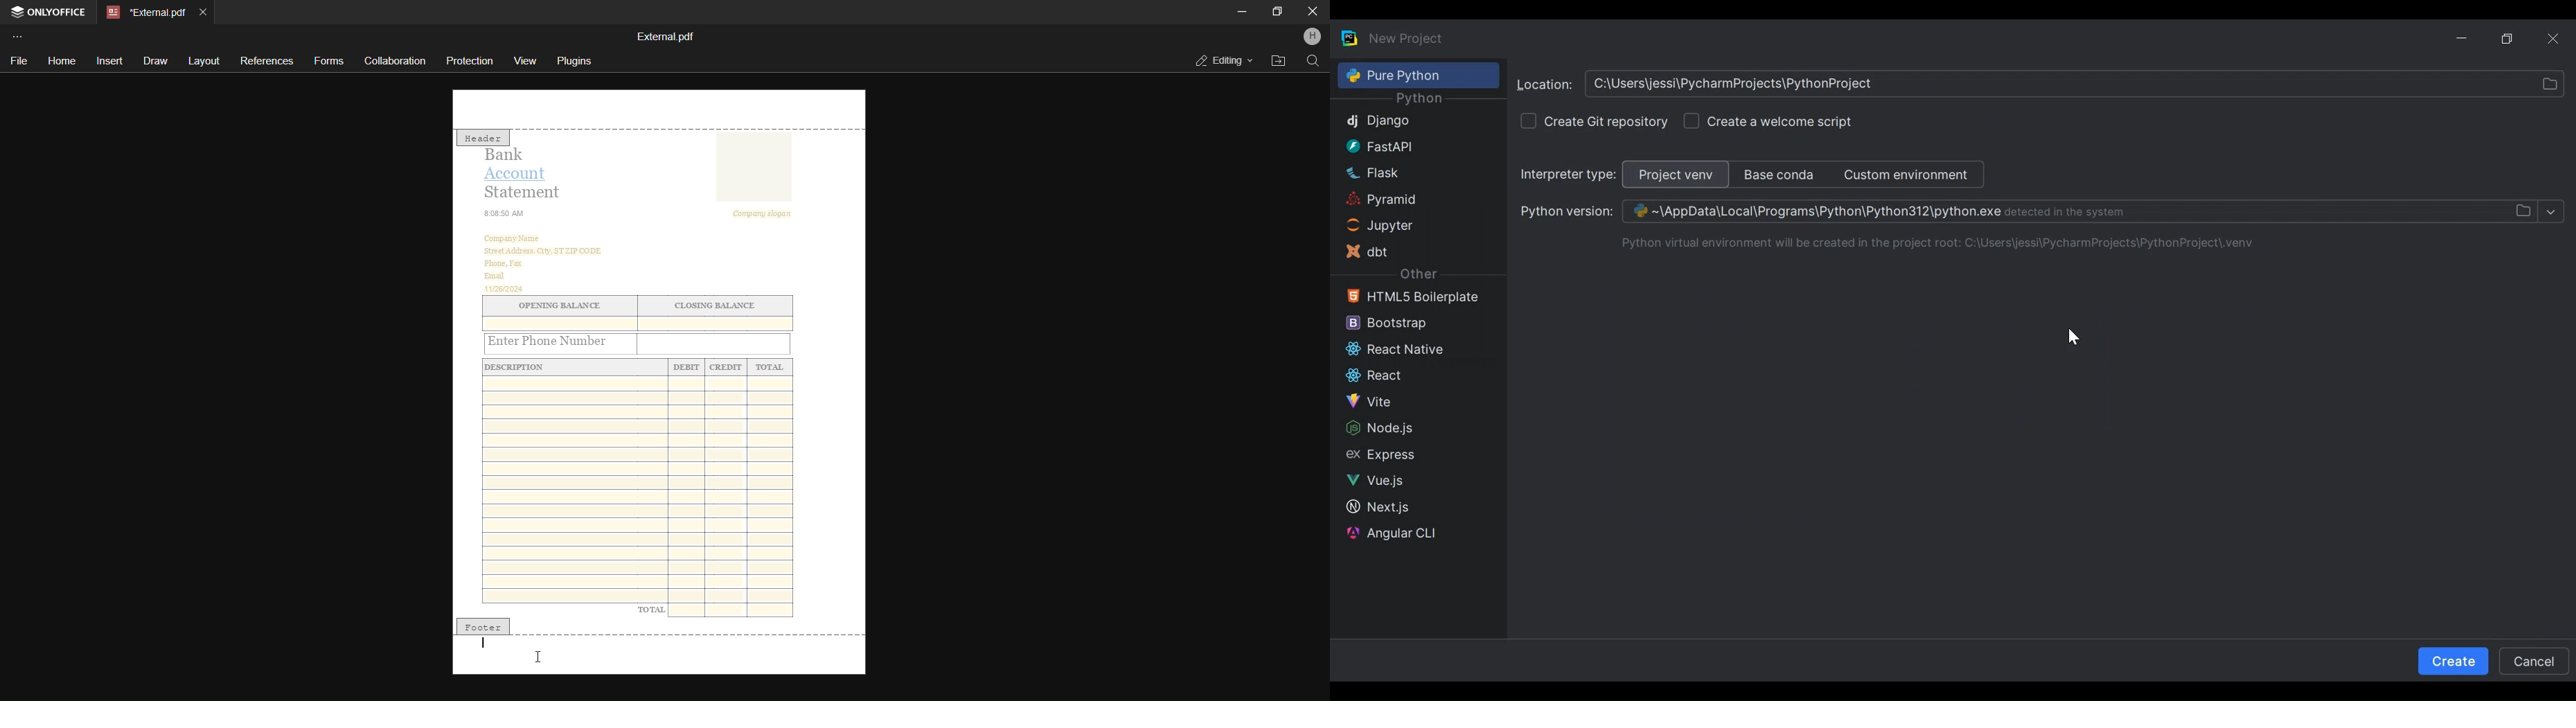 This screenshot has height=728, width=2576. What do you see at coordinates (1408, 226) in the screenshot?
I see `Jupyter` at bounding box center [1408, 226].